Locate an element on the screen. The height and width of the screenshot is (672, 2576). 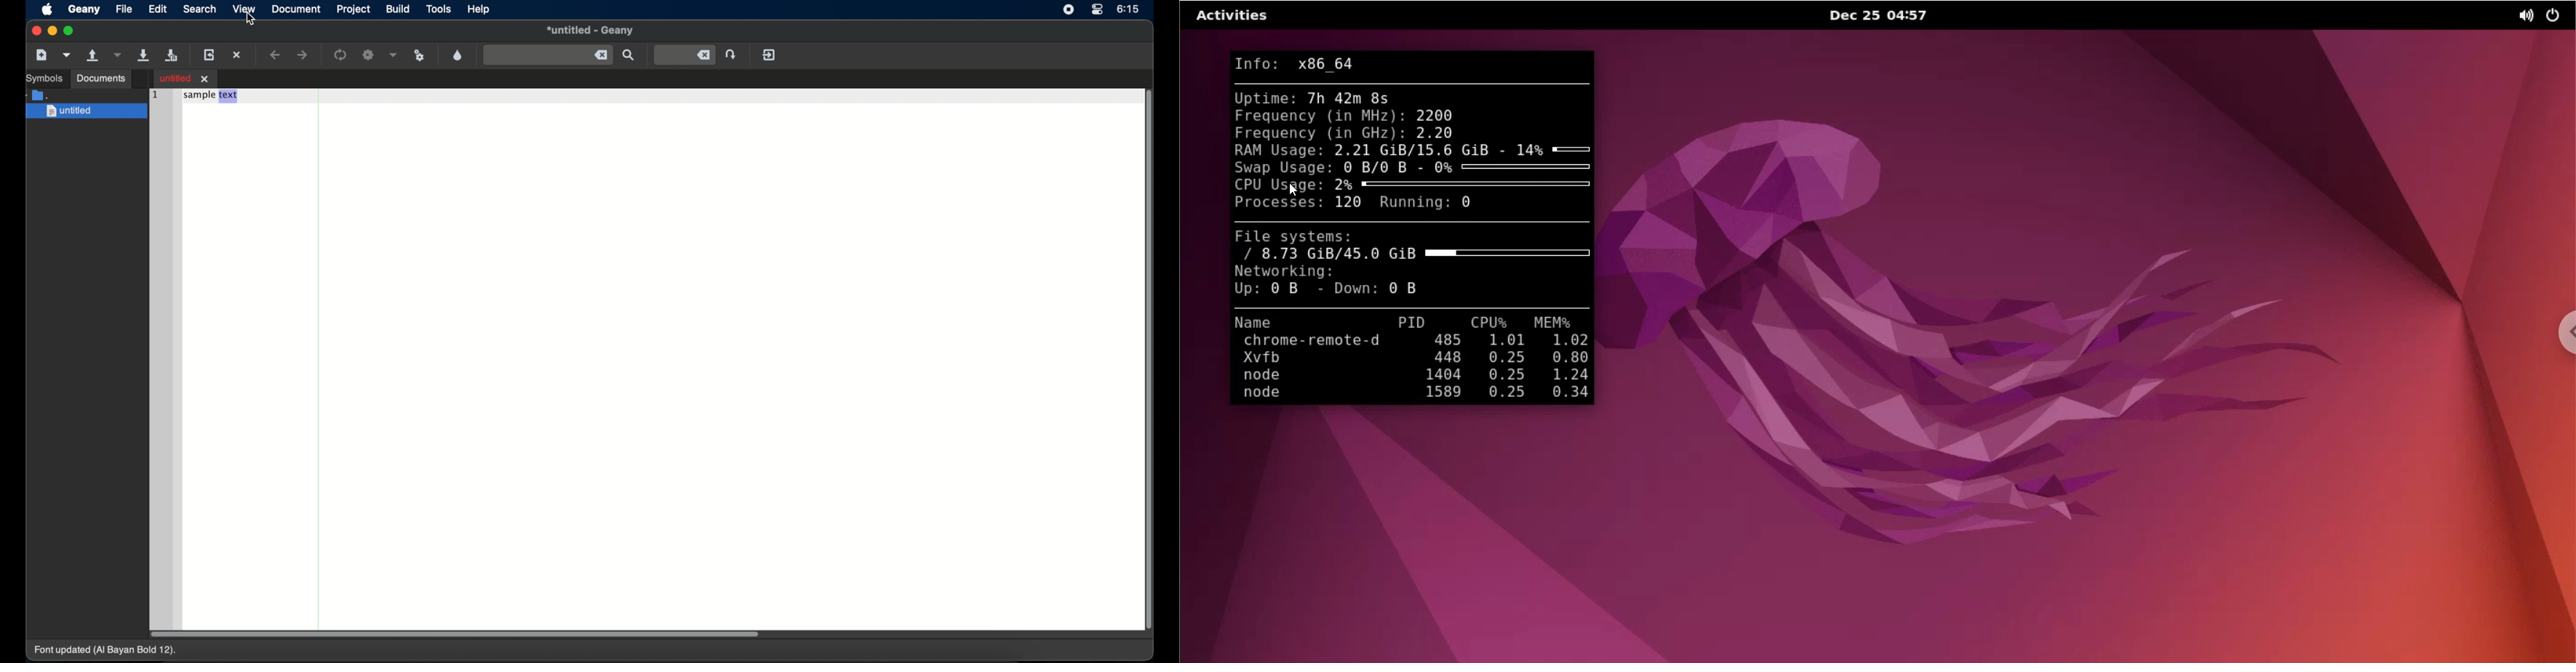
1 is located at coordinates (154, 93).